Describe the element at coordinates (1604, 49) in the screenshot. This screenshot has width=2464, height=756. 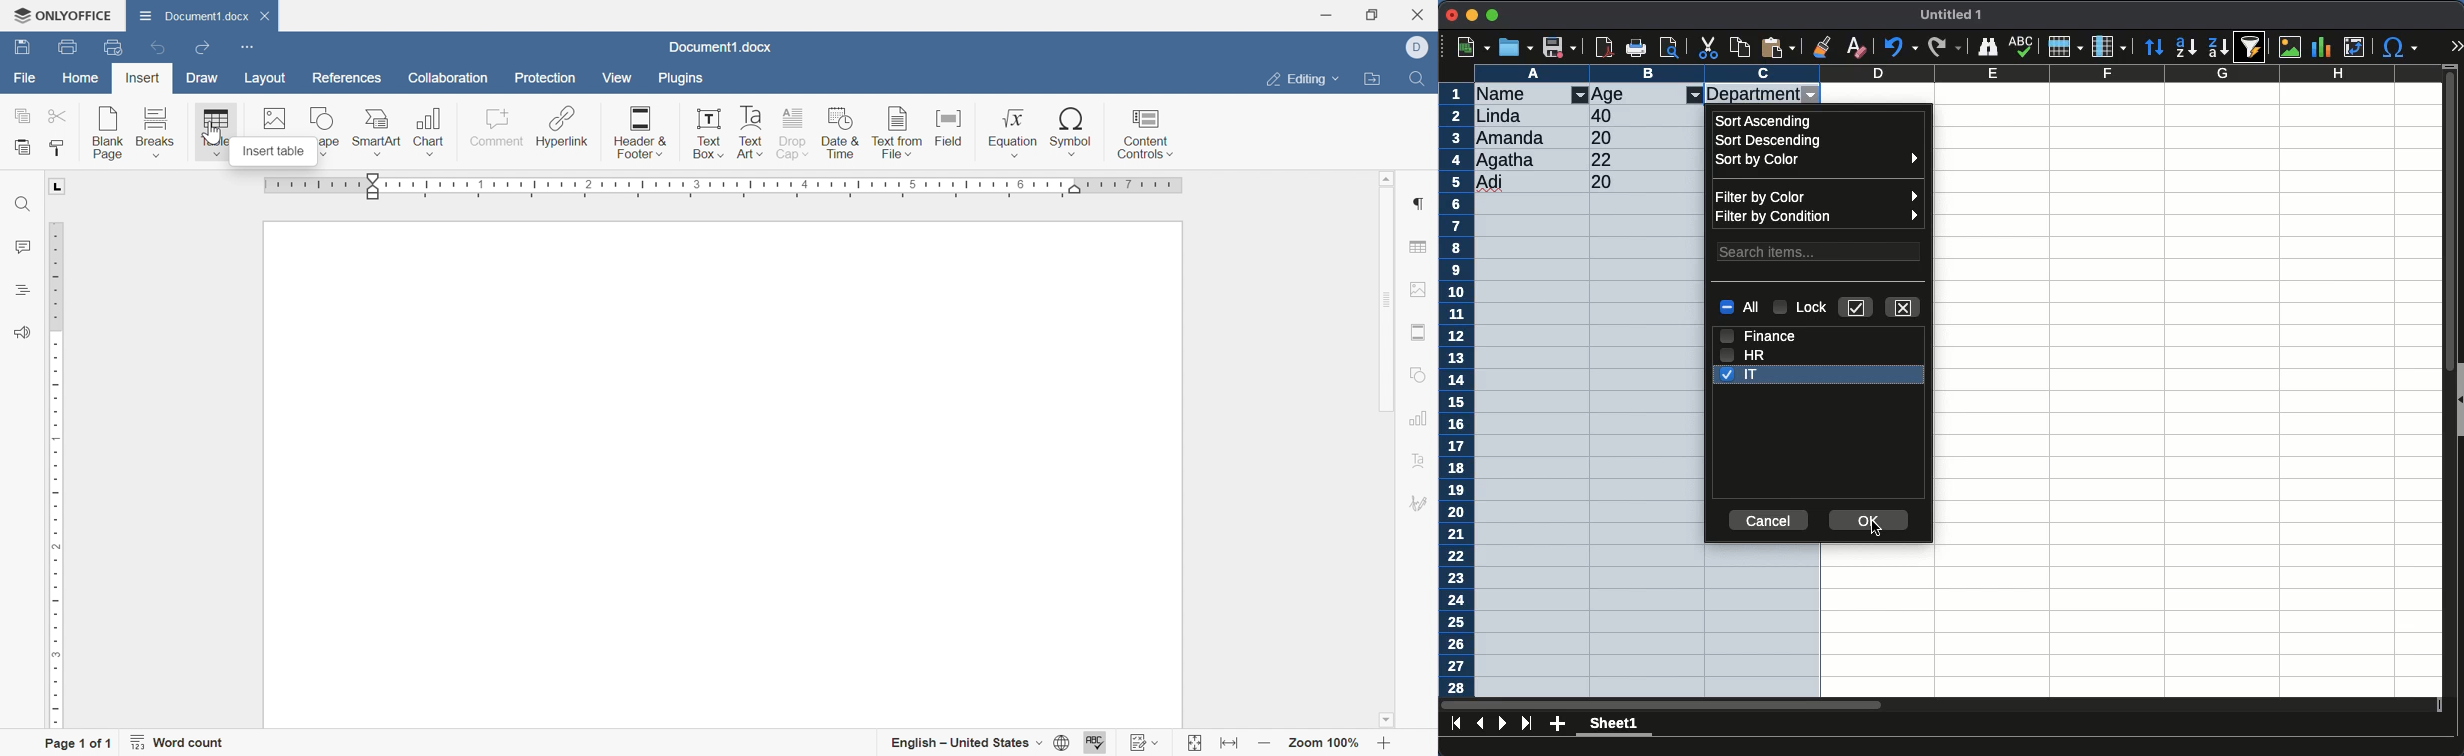
I see `pdf reader` at that location.